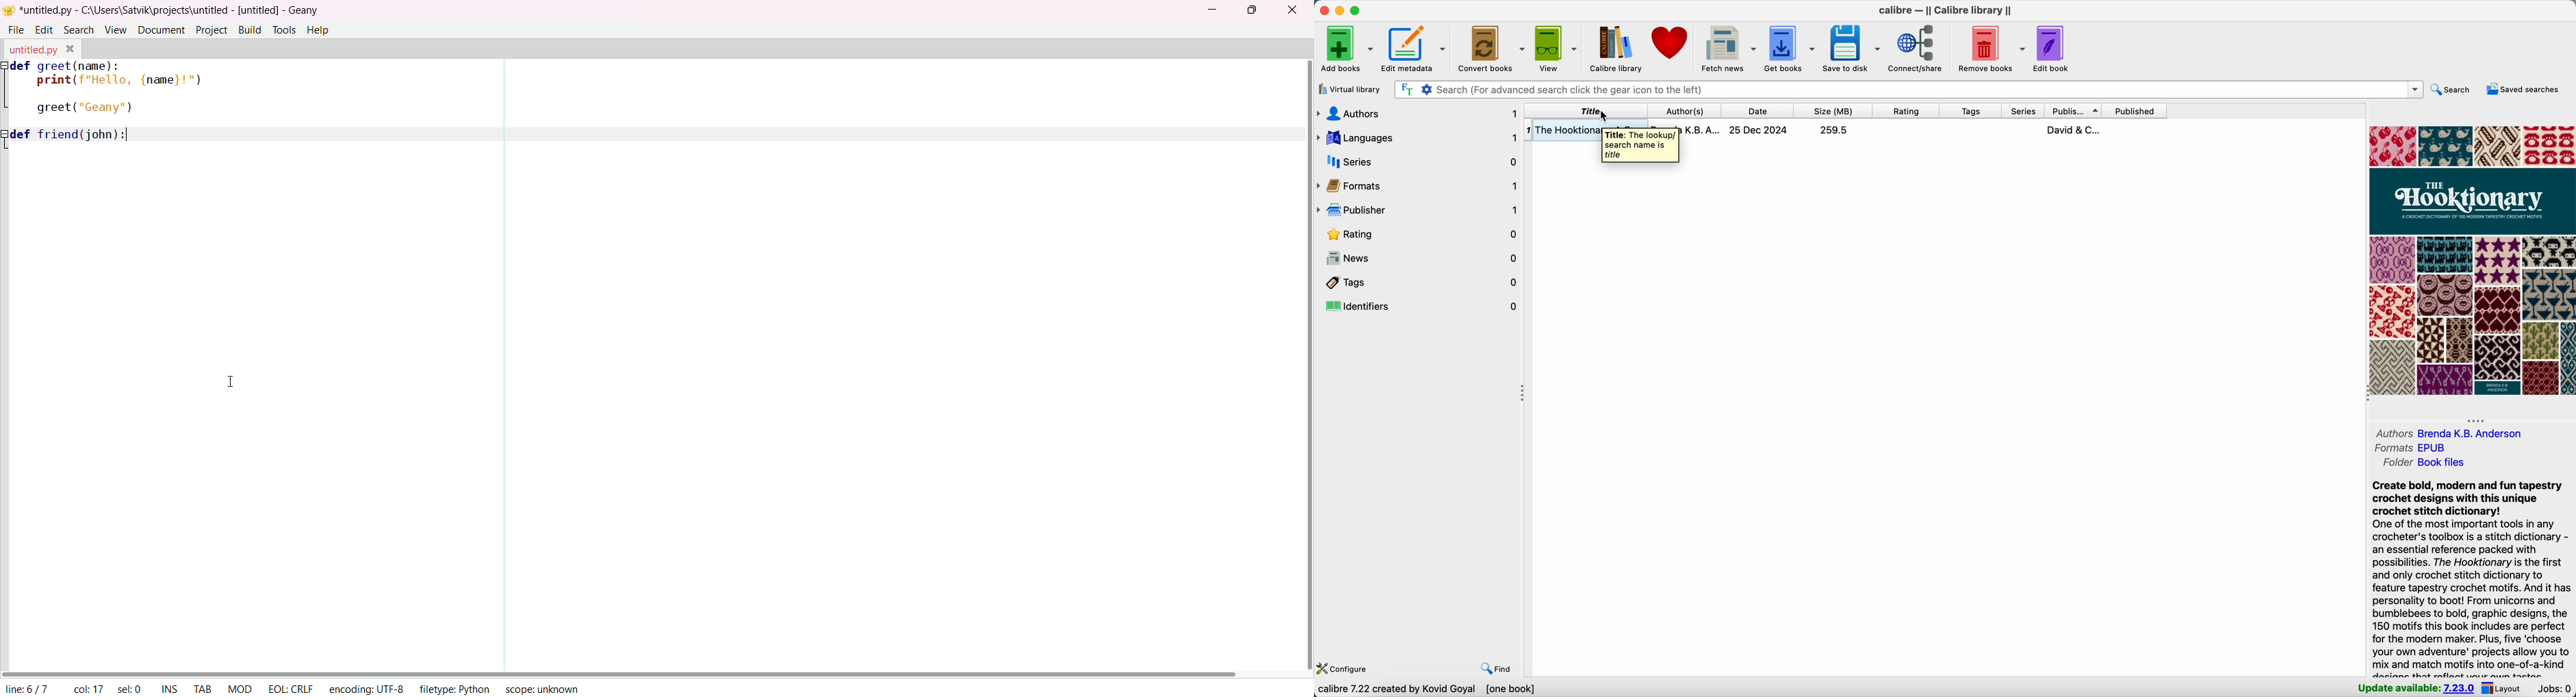 This screenshot has height=700, width=2576. I want to click on fetch news, so click(1728, 48).